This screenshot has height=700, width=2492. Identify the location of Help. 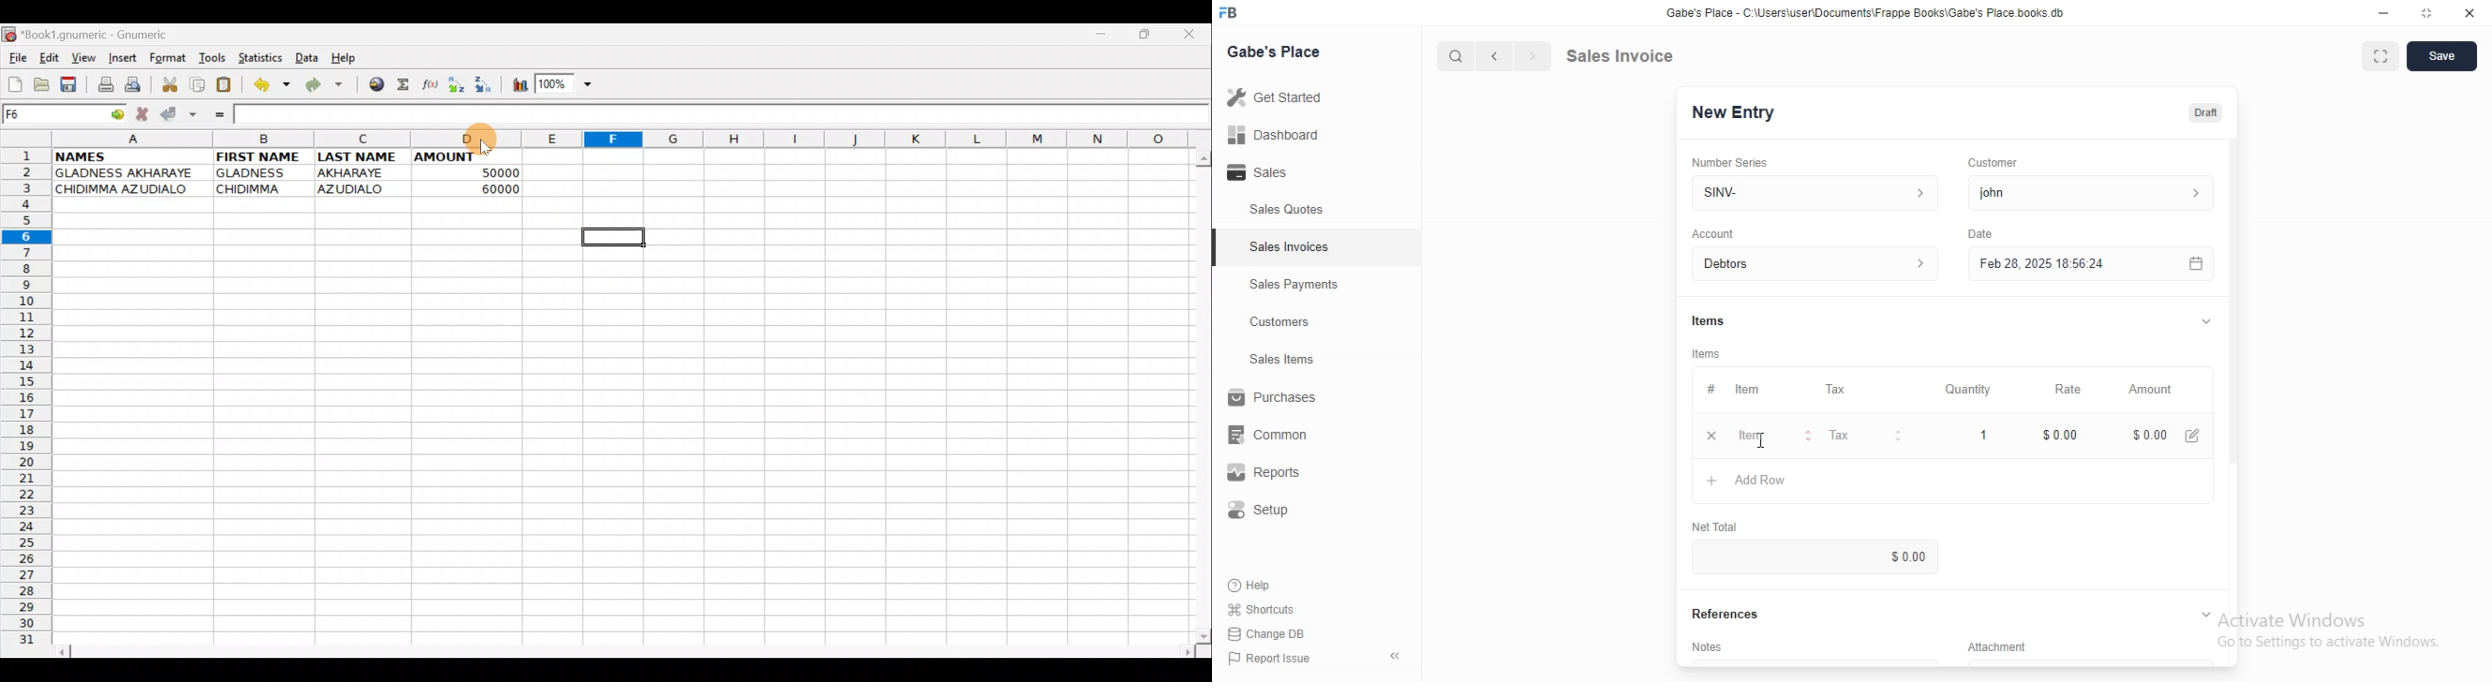
(1269, 584).